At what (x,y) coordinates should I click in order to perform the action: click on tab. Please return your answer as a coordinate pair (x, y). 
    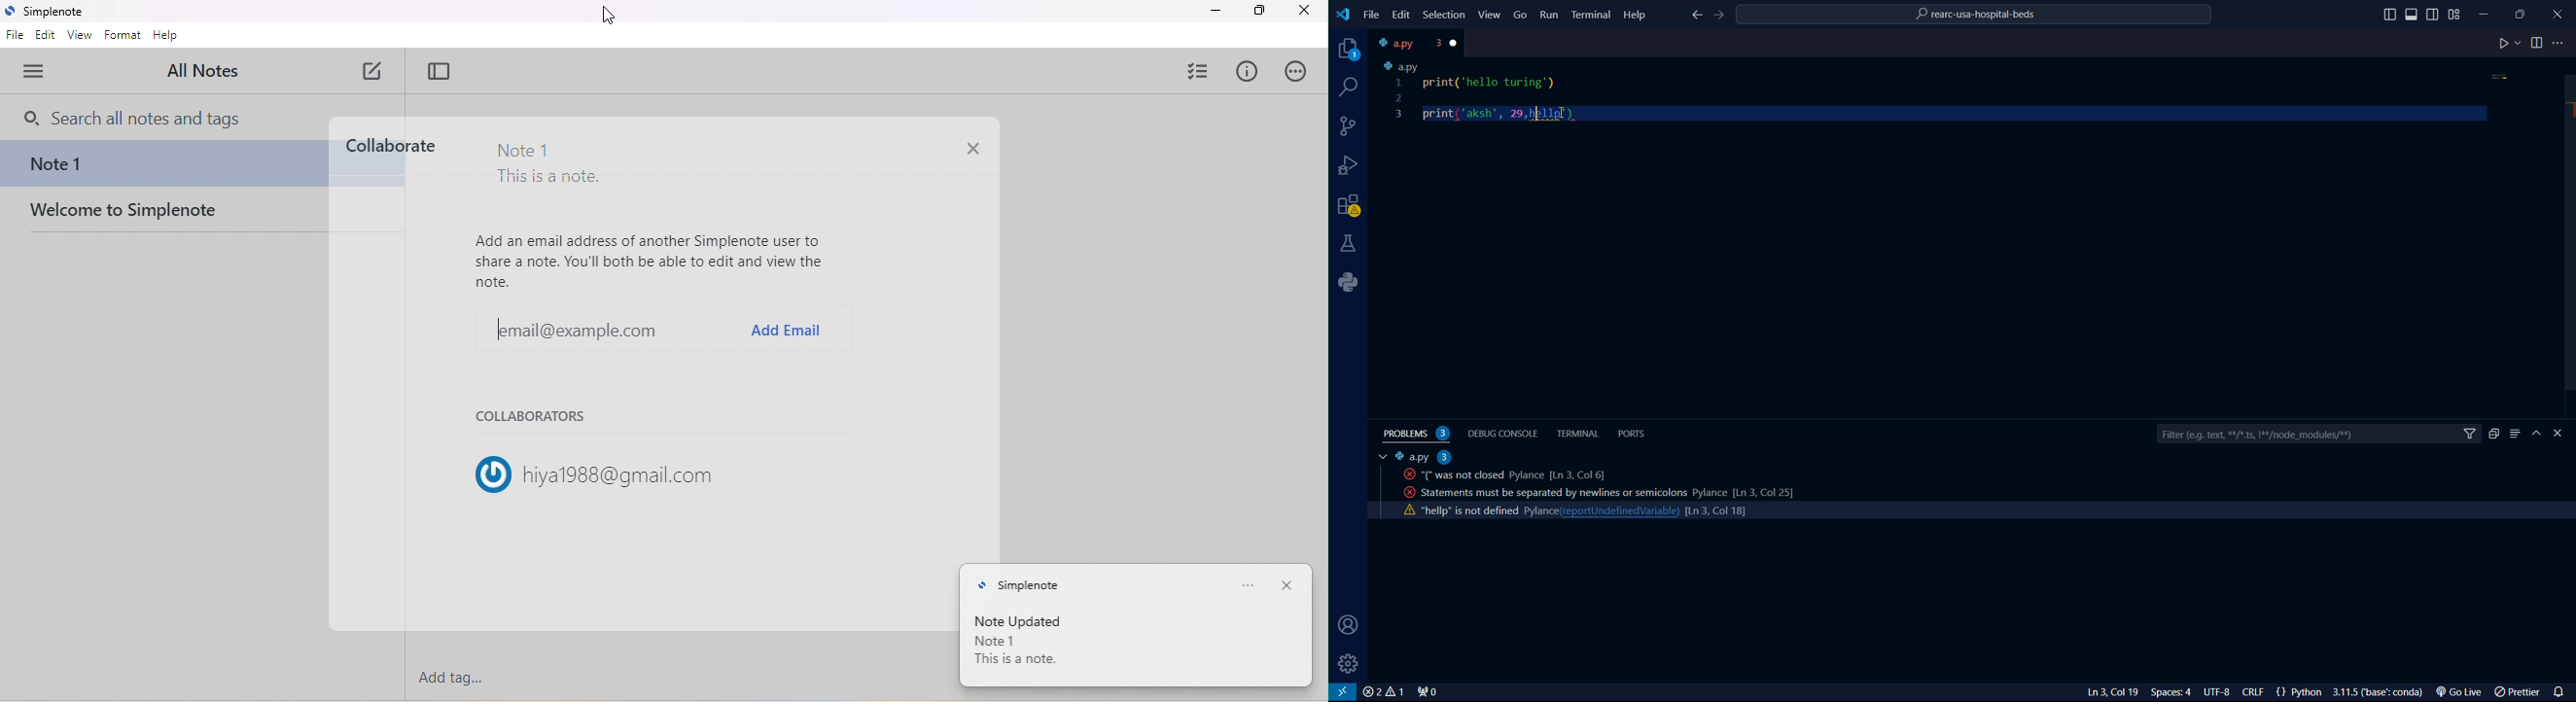
    Looking at the image, I should click on (1407, 43).